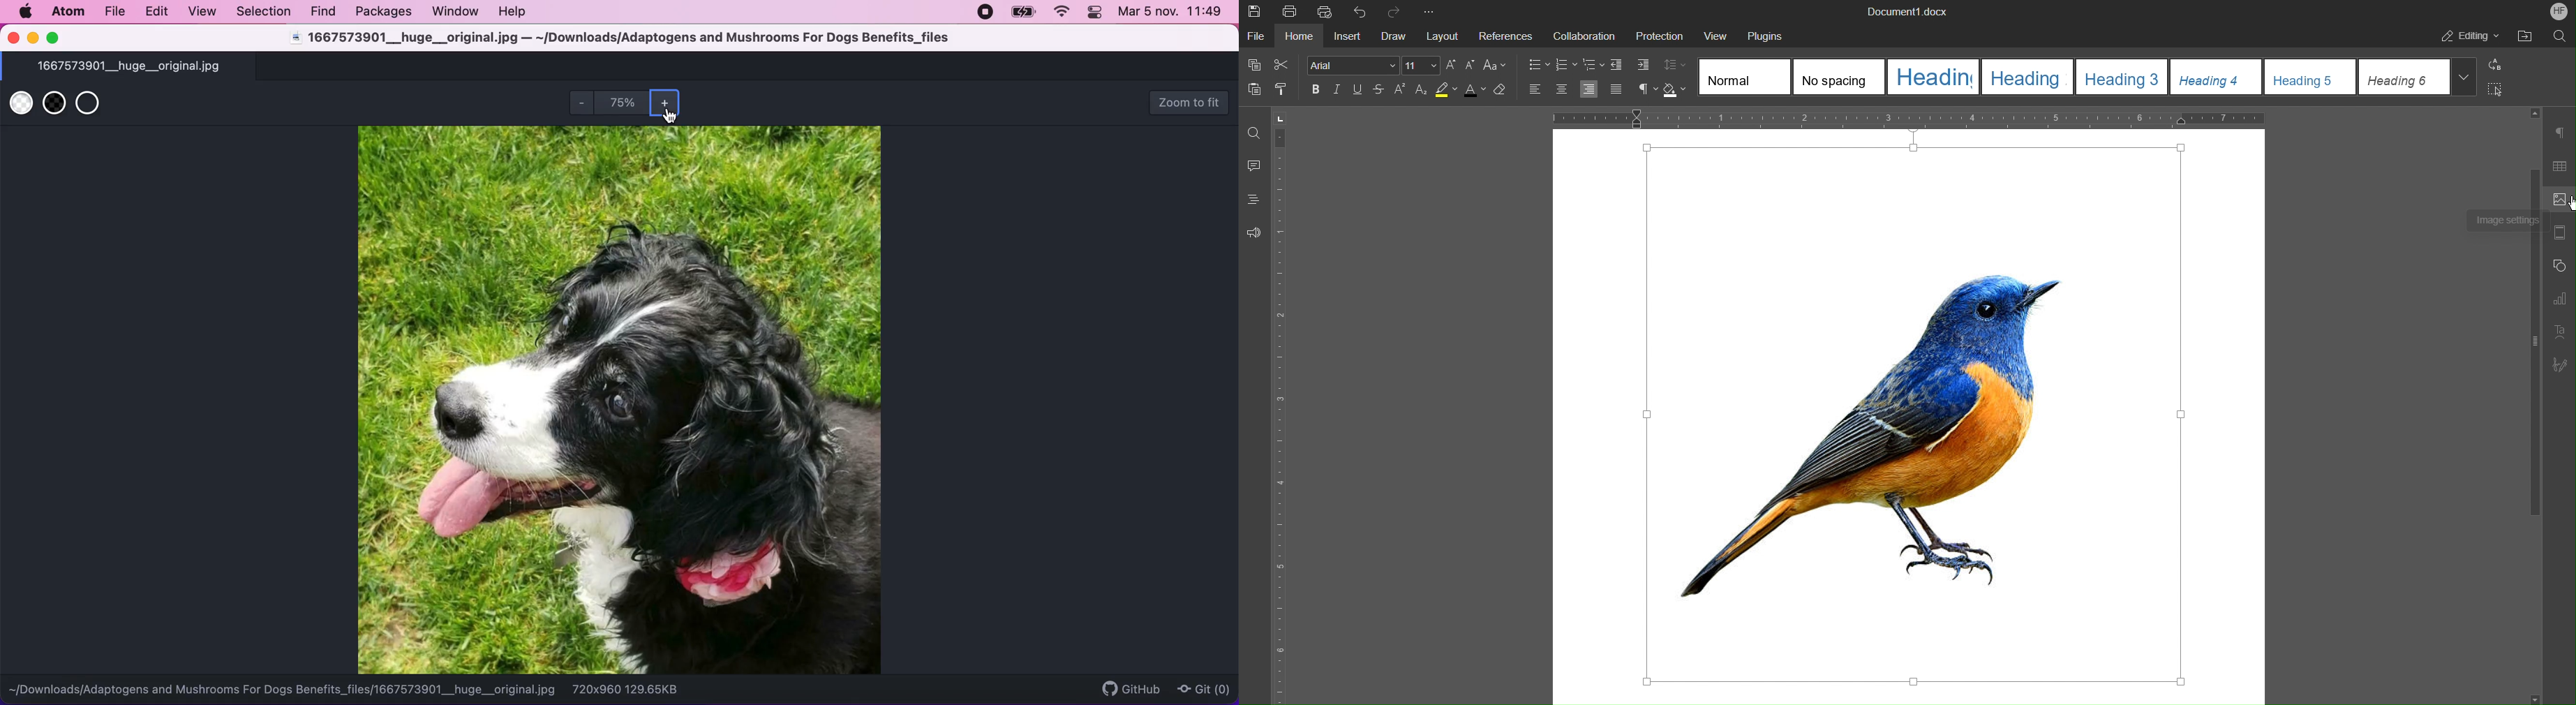 The height and width of the screenshot is (728, 2576). What do you see at coordinates (1494, 66) in the screenshot?
I see `Text Case` at bounding box center [1494, 66].